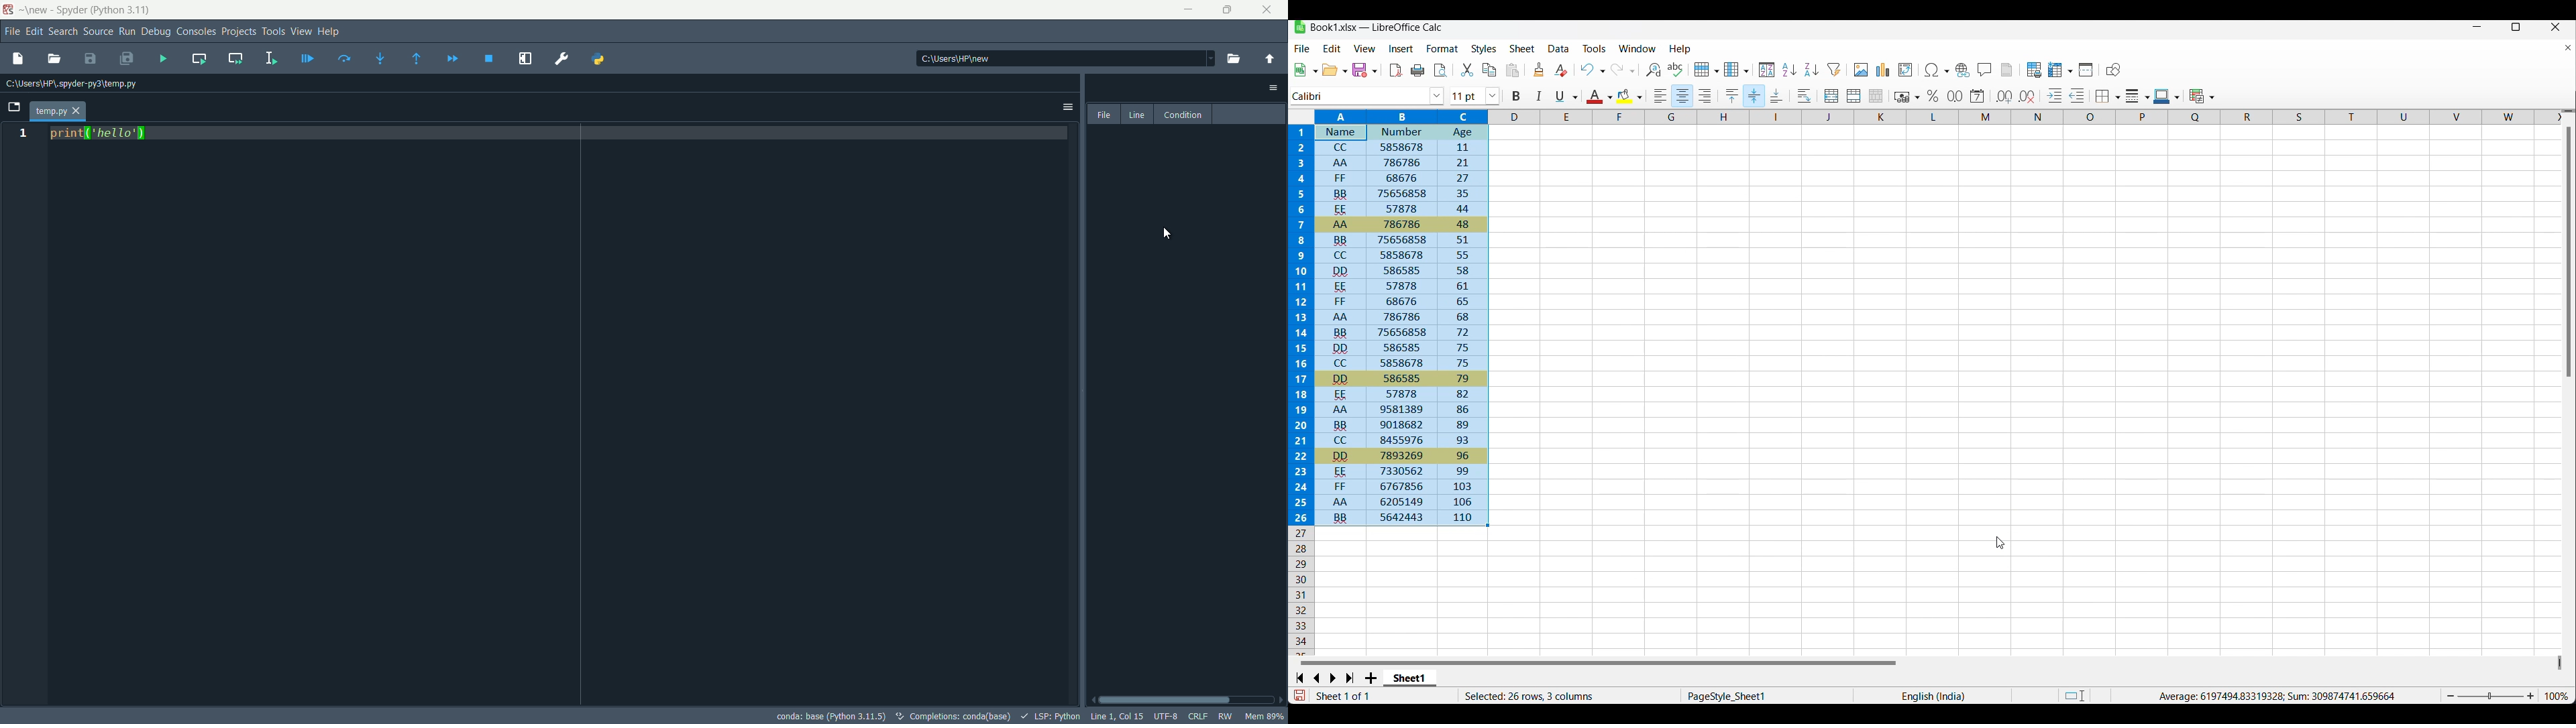 The height and width of the screenshot is (728, 2576). I want to click on Clear direct formatting, so click(1561, 70).